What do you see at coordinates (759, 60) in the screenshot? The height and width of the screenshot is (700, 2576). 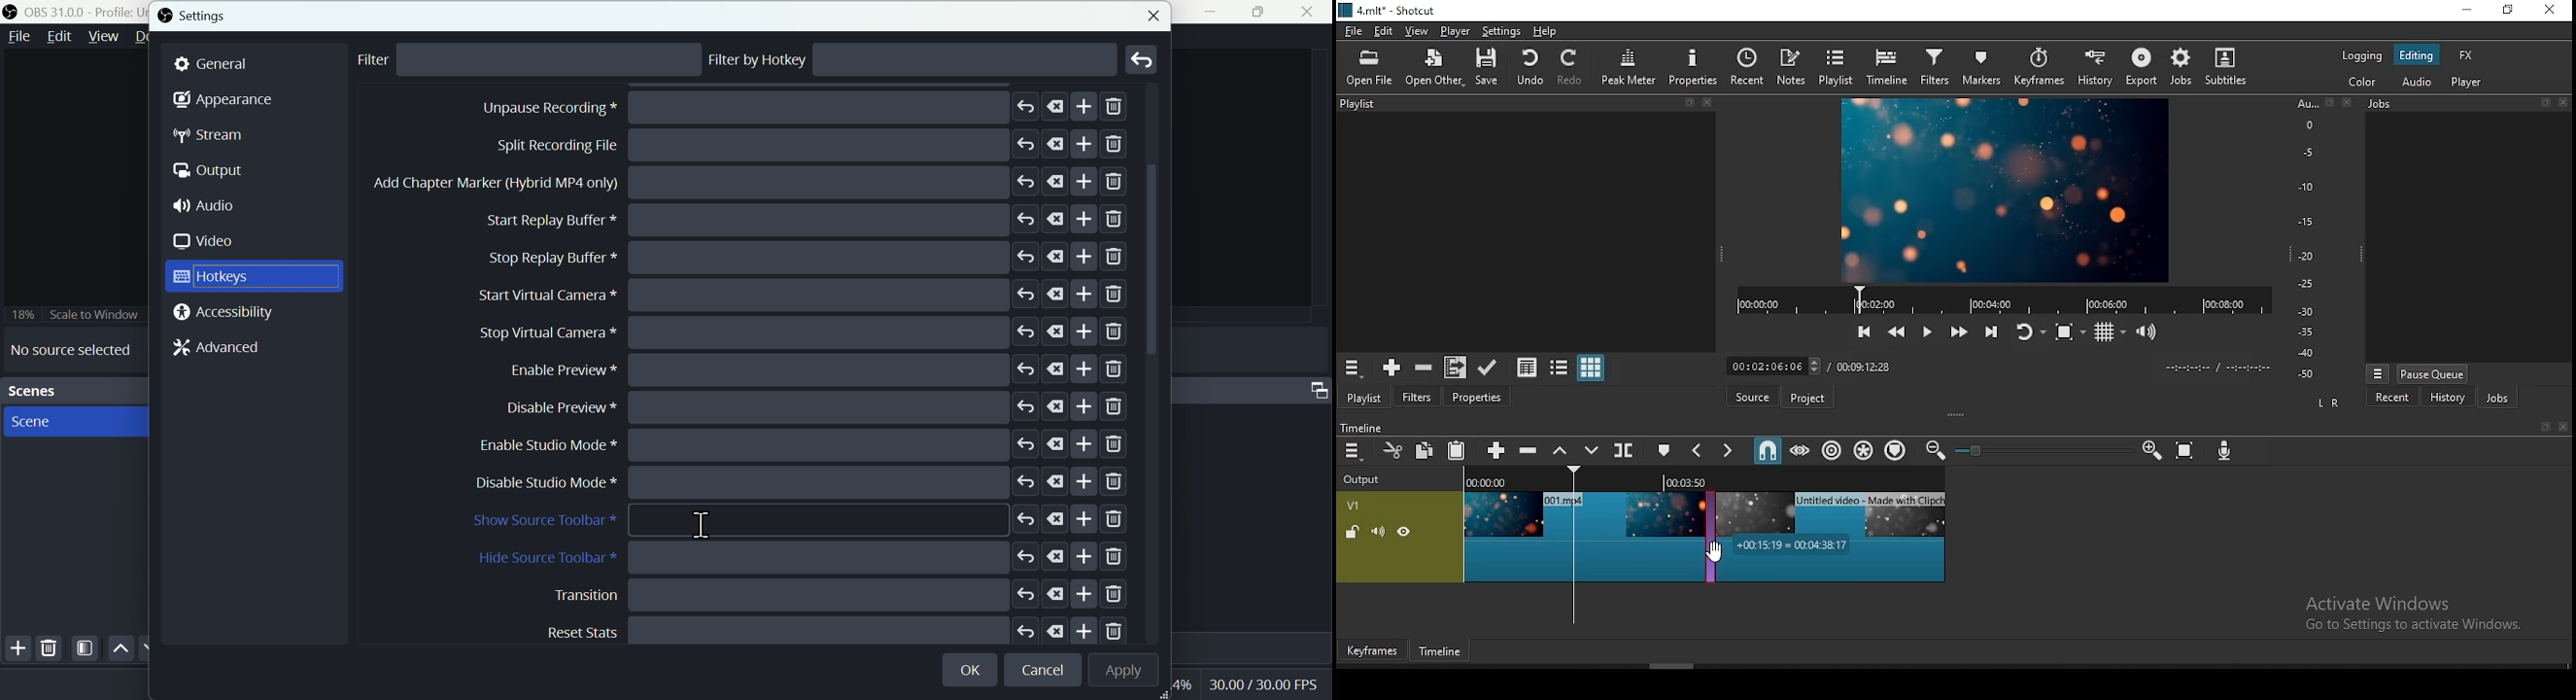 I see `Filter by hotkey` at bounding box center [759, 60].